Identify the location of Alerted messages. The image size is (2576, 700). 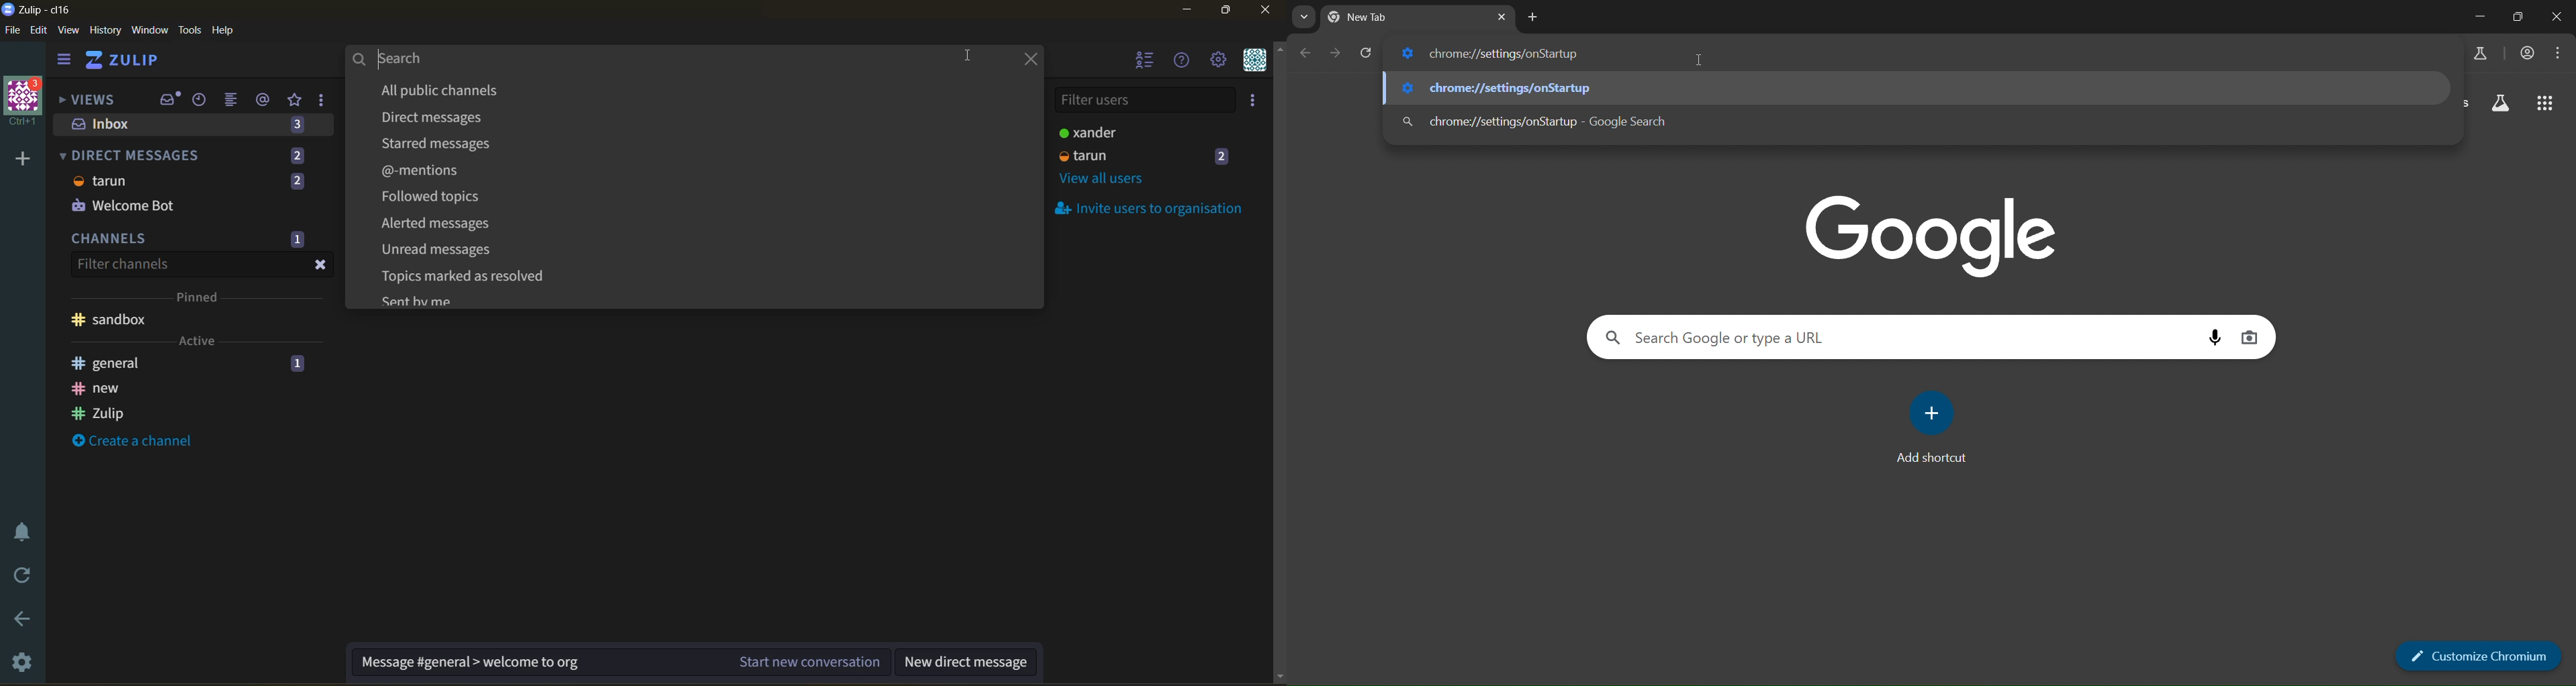
(430, 223).